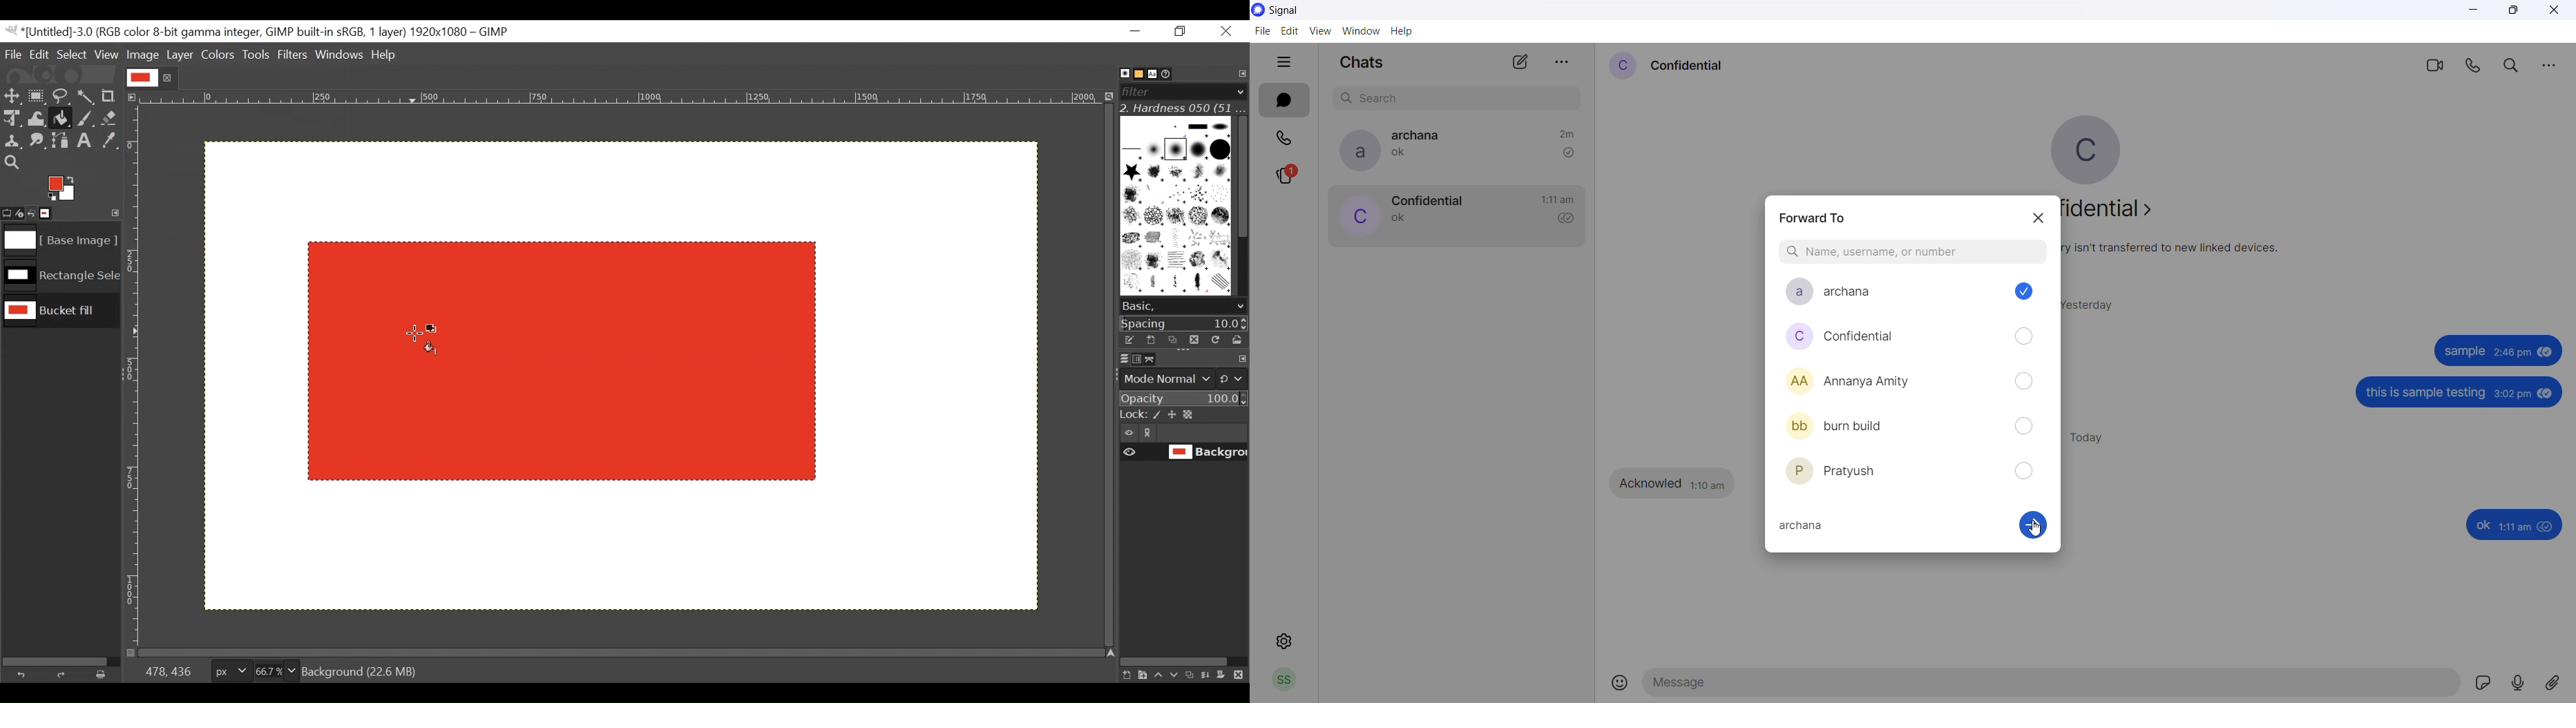 The image size is (2576, 728). What do you see at coordinates (2487, 685) in the screenshot?
I see `sticker` at bounding box center [2487, 685].